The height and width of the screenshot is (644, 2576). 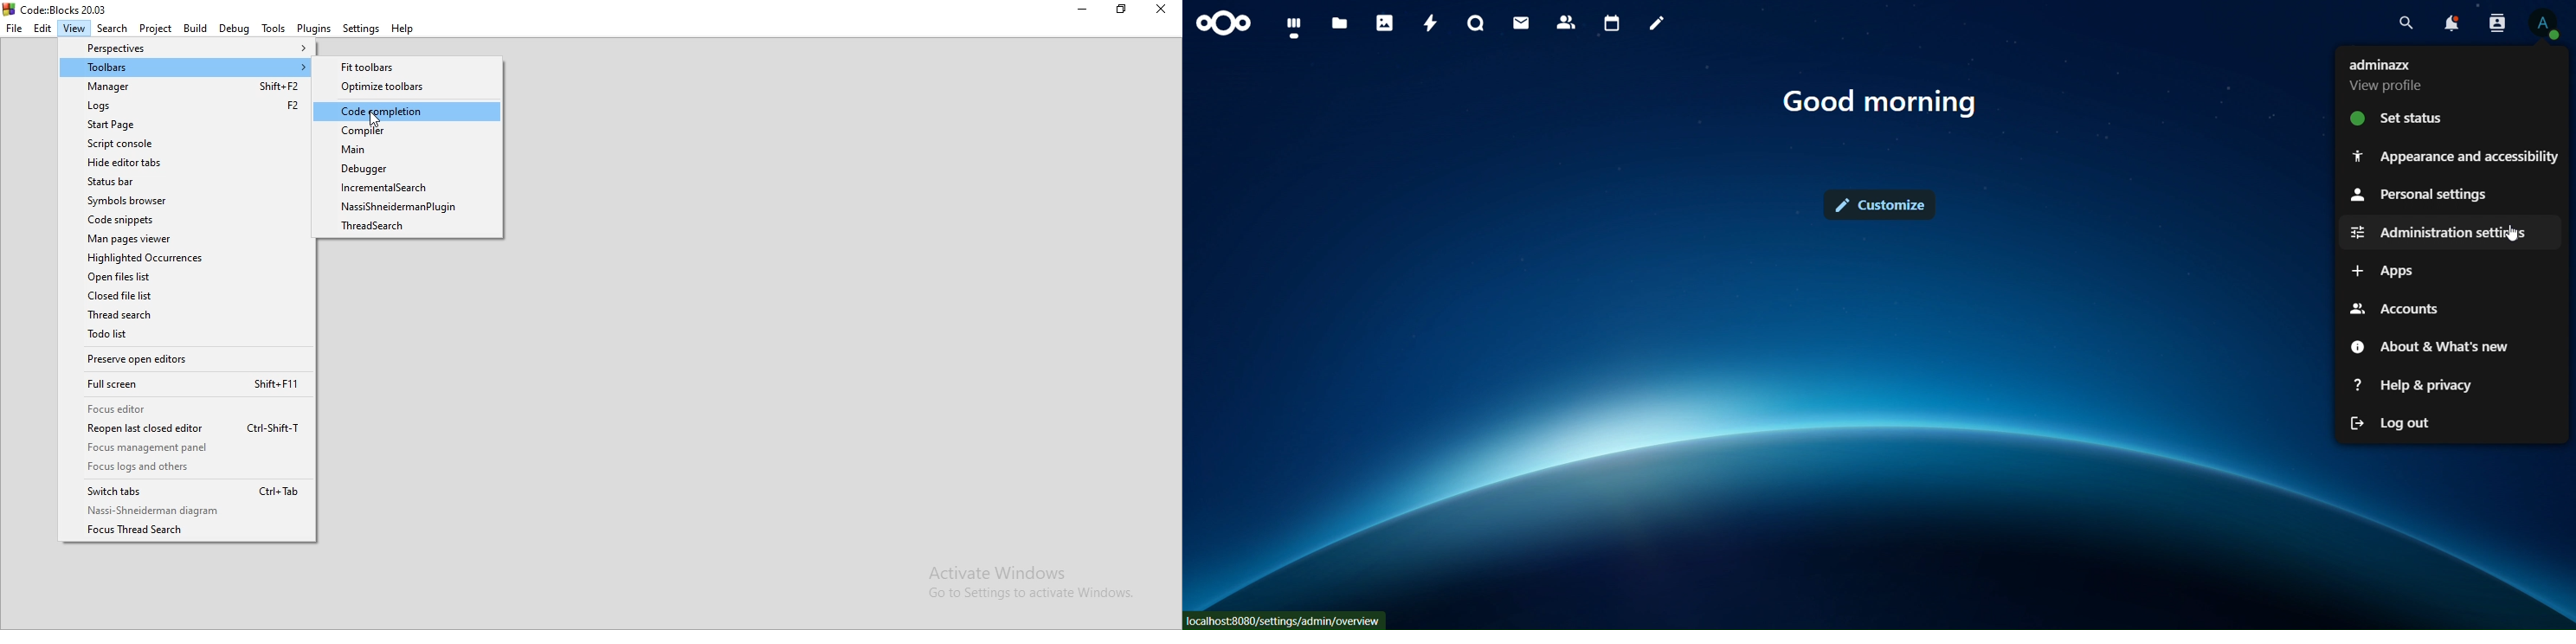 I want to click on Man pages viewer , so click(x=184, y=238).